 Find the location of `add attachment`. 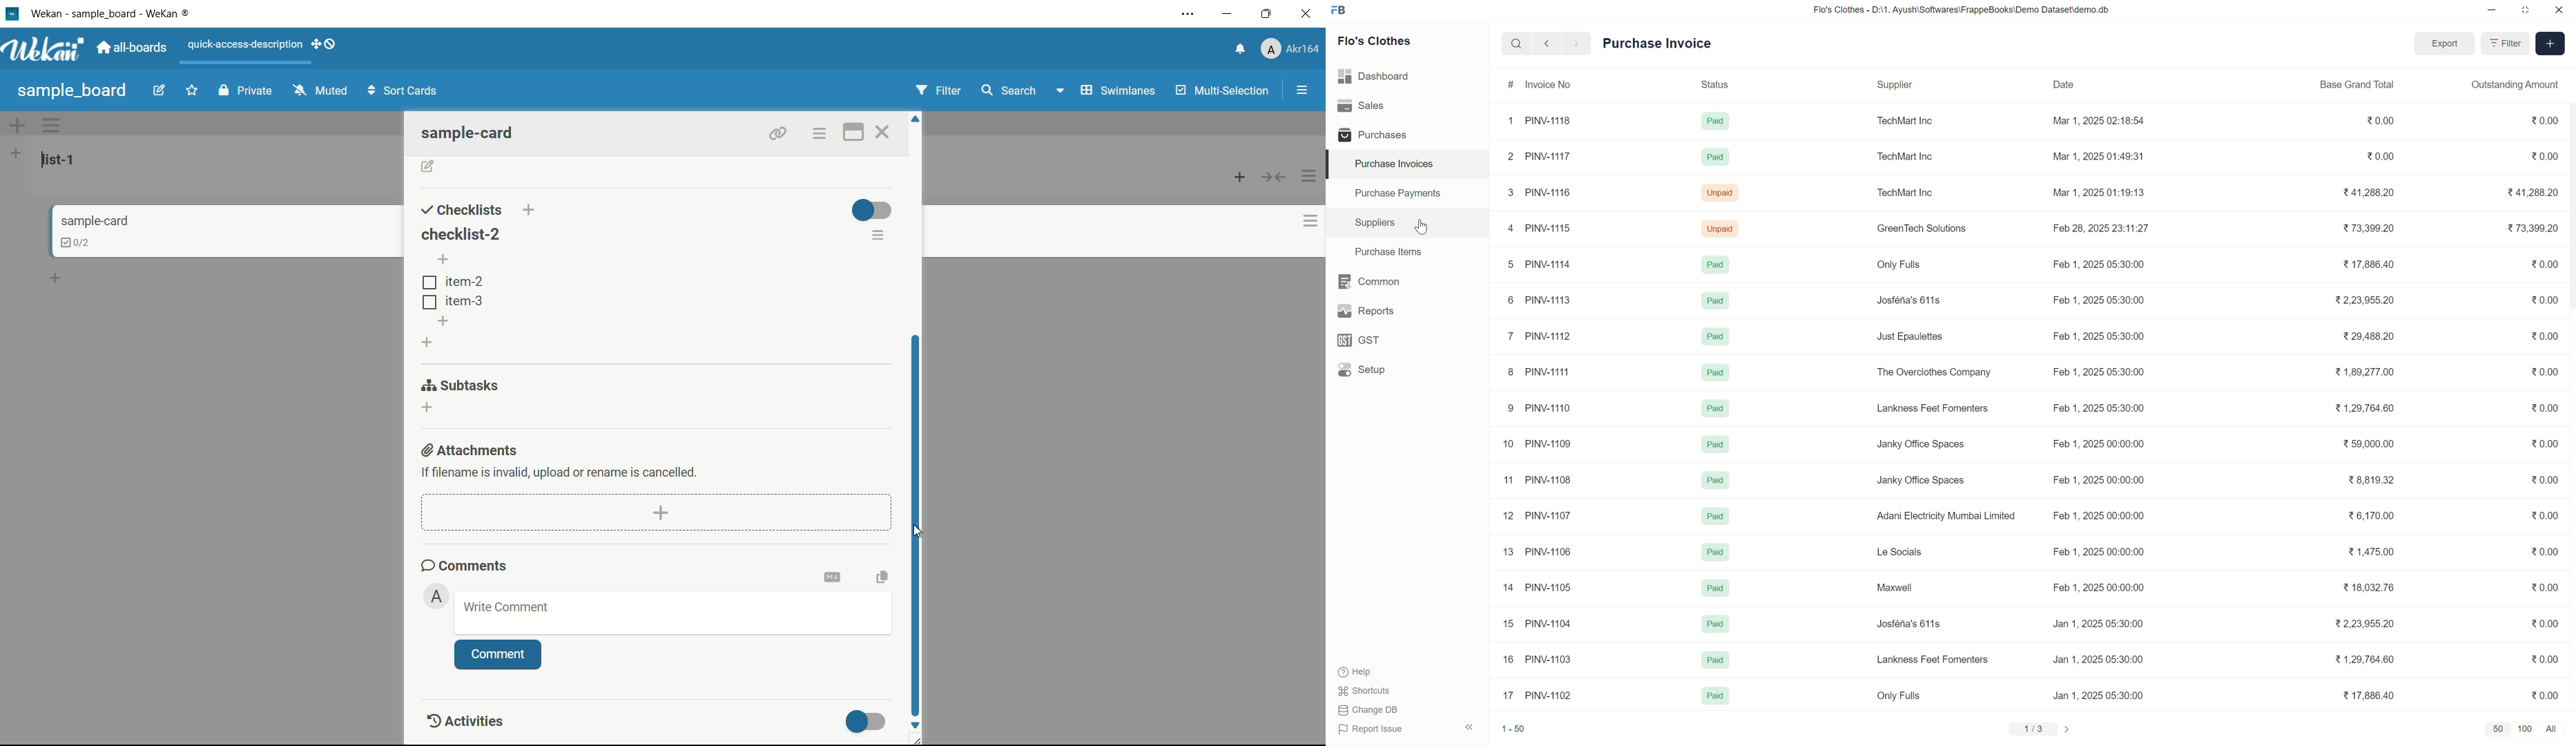

add attachment is located at coordinates (662, 513).